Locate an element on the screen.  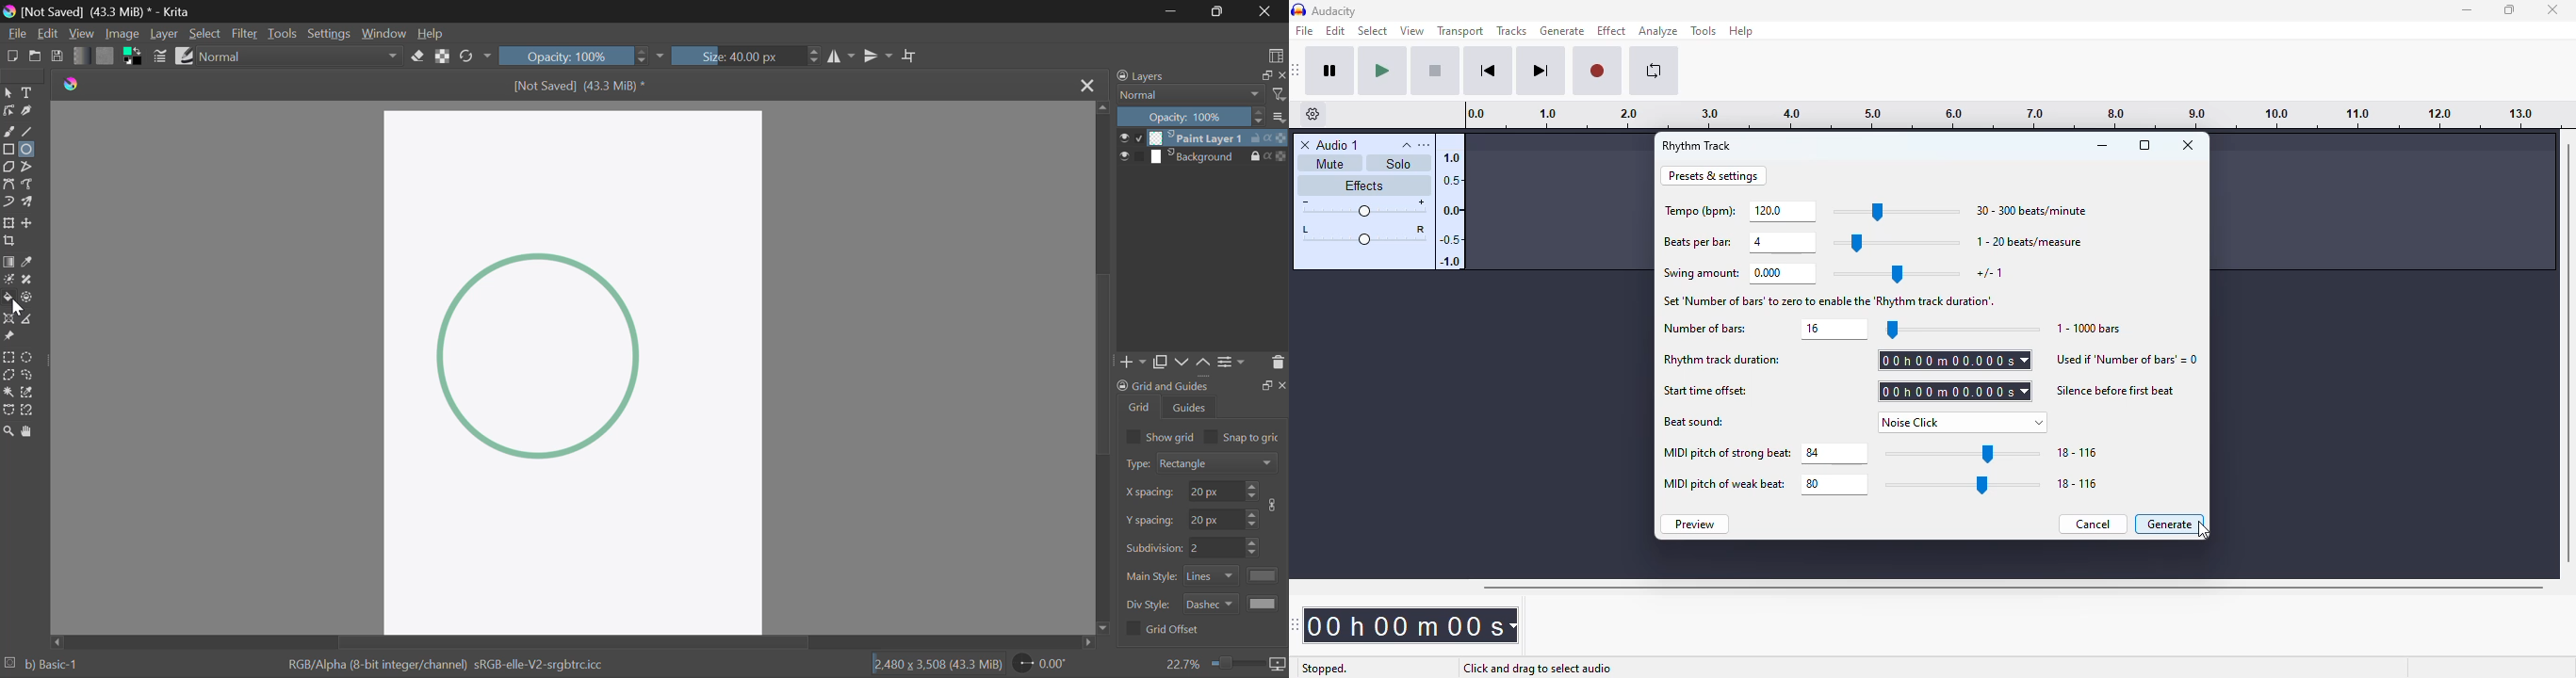
set tempo (bpm) is located at coordinates (1784, 212).